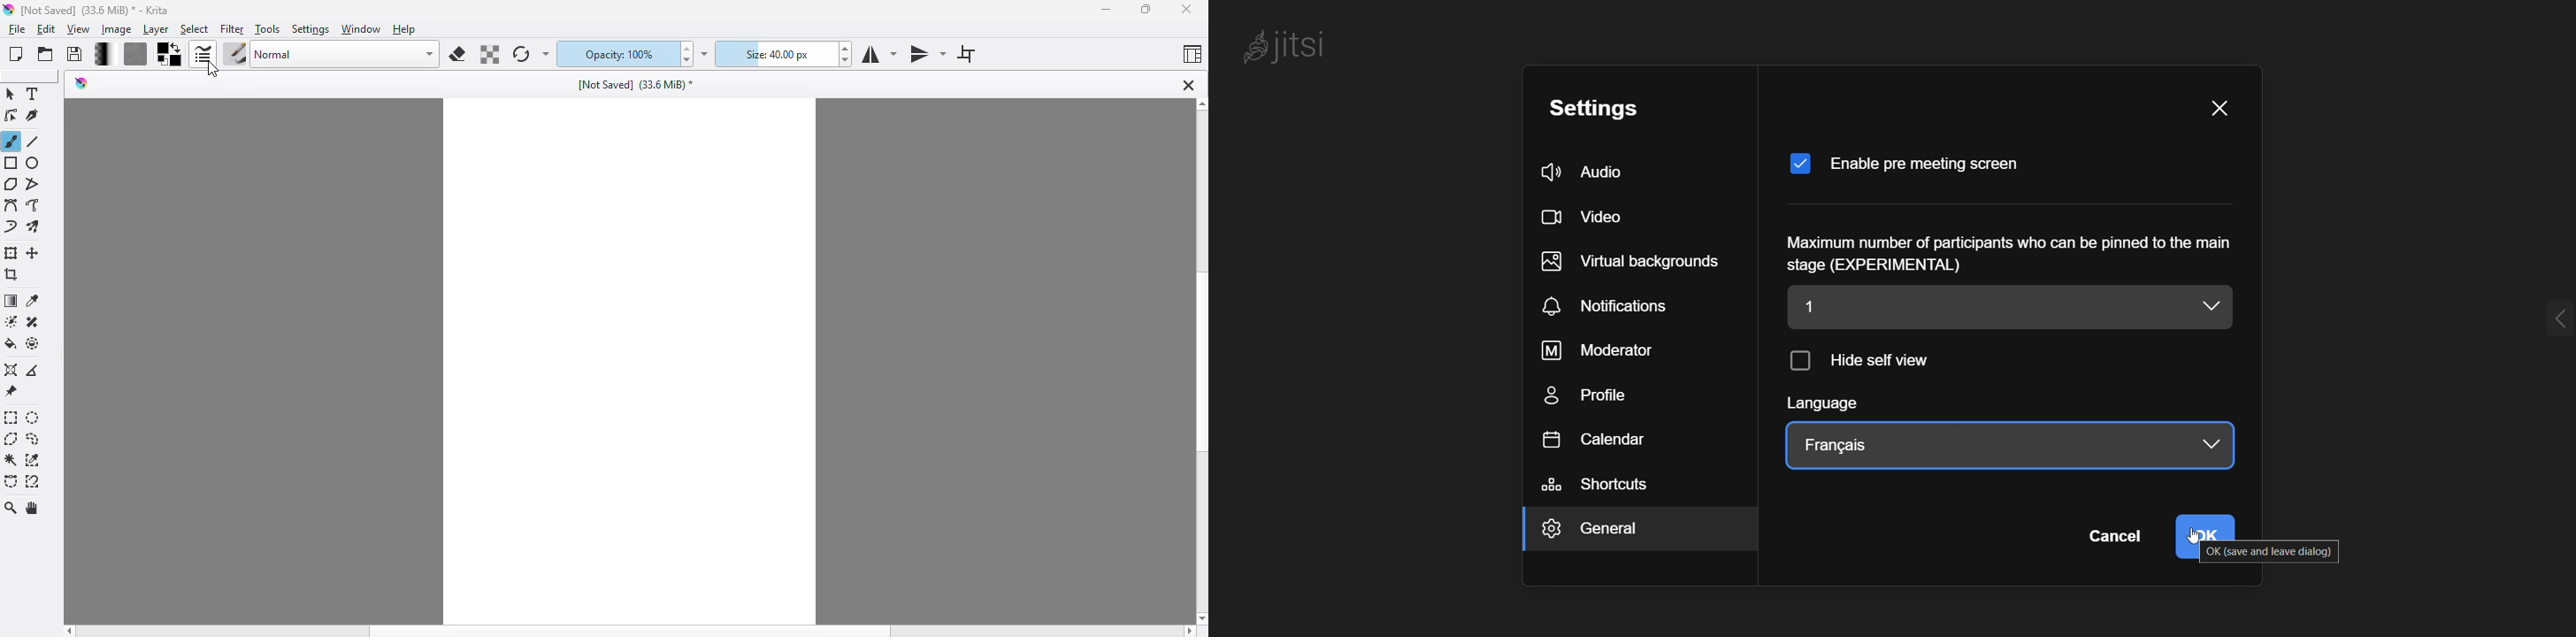 This screenshot has width=2576, height=644. Describe the element at coordinates (12, 141) in the screenshot. I see `freehand brush tool` at that location.